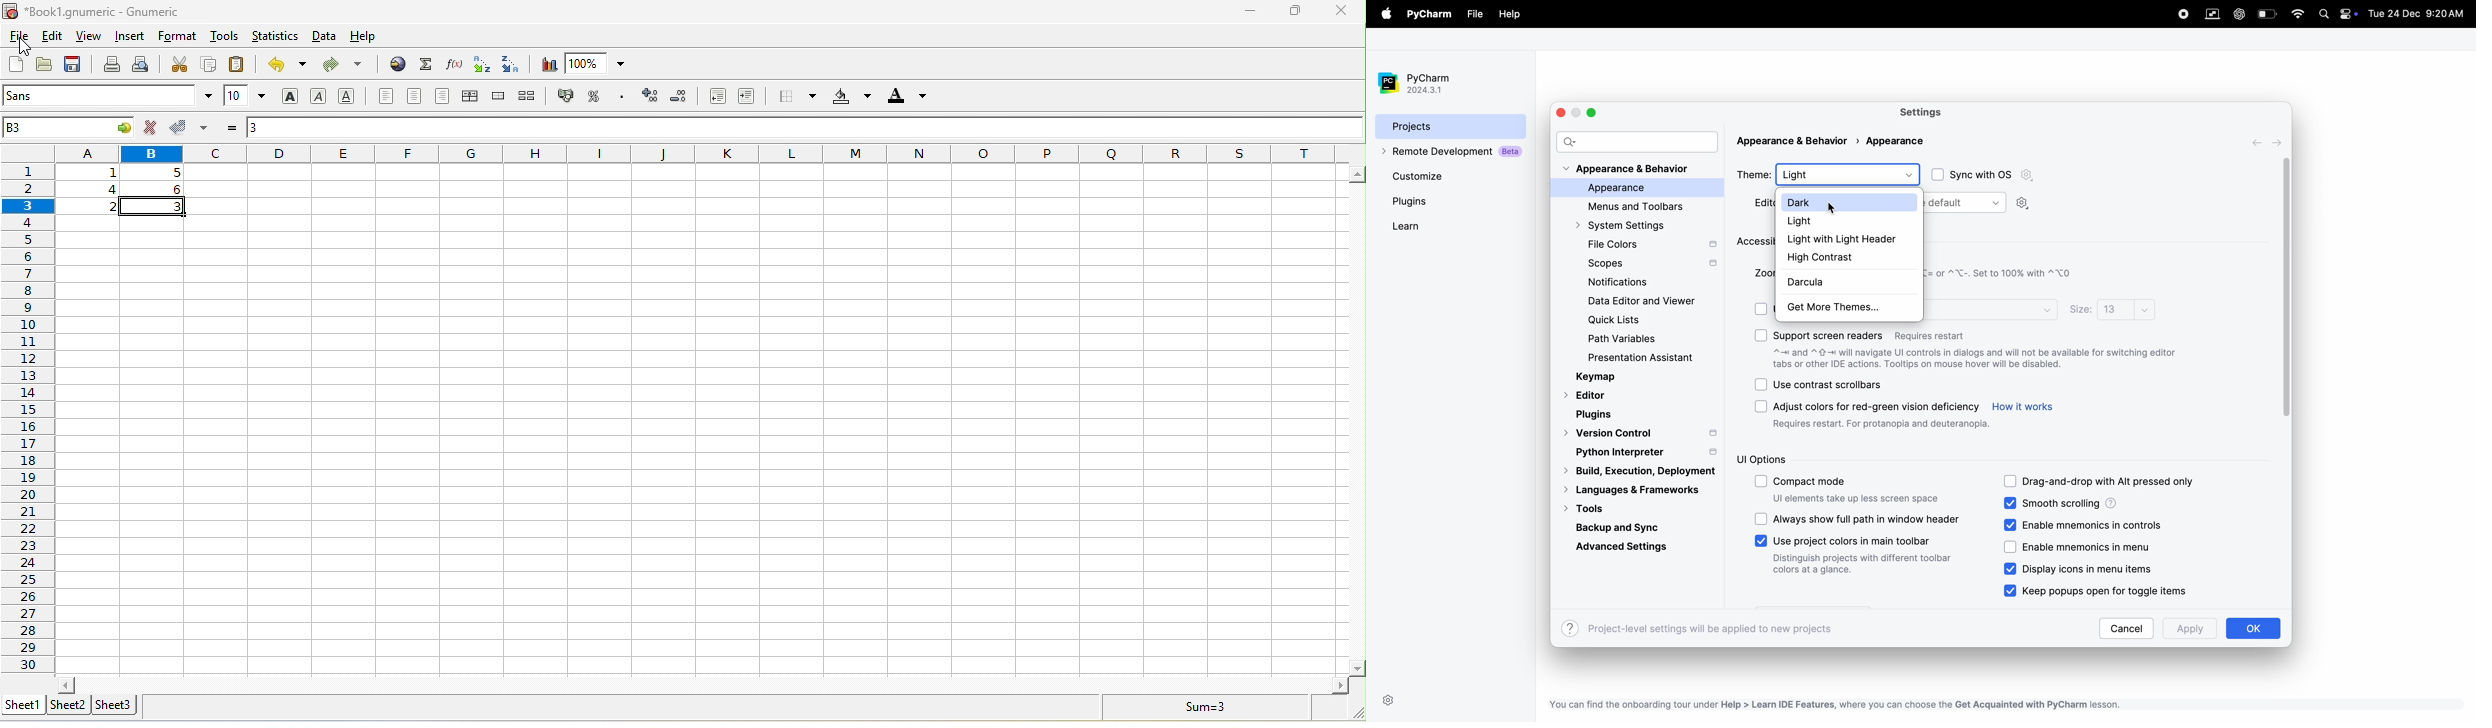 Image resolution: width=2492 pixels, height=728 pixels. Describe the element at coordinates (347, 97) in the screenshot. I see `underline` at that location.